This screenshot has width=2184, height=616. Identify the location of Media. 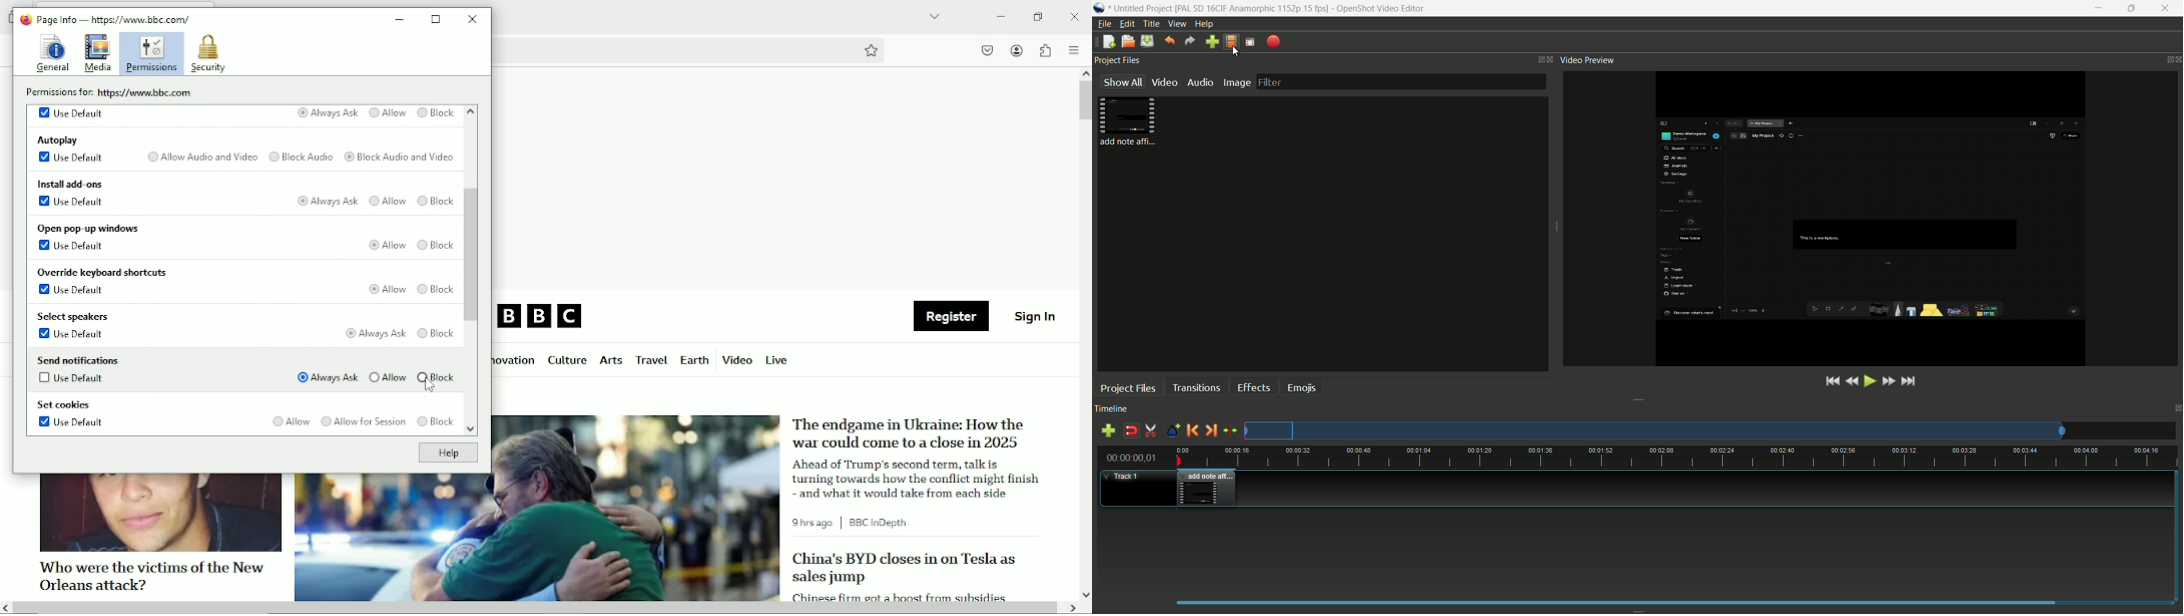
(98, 54).